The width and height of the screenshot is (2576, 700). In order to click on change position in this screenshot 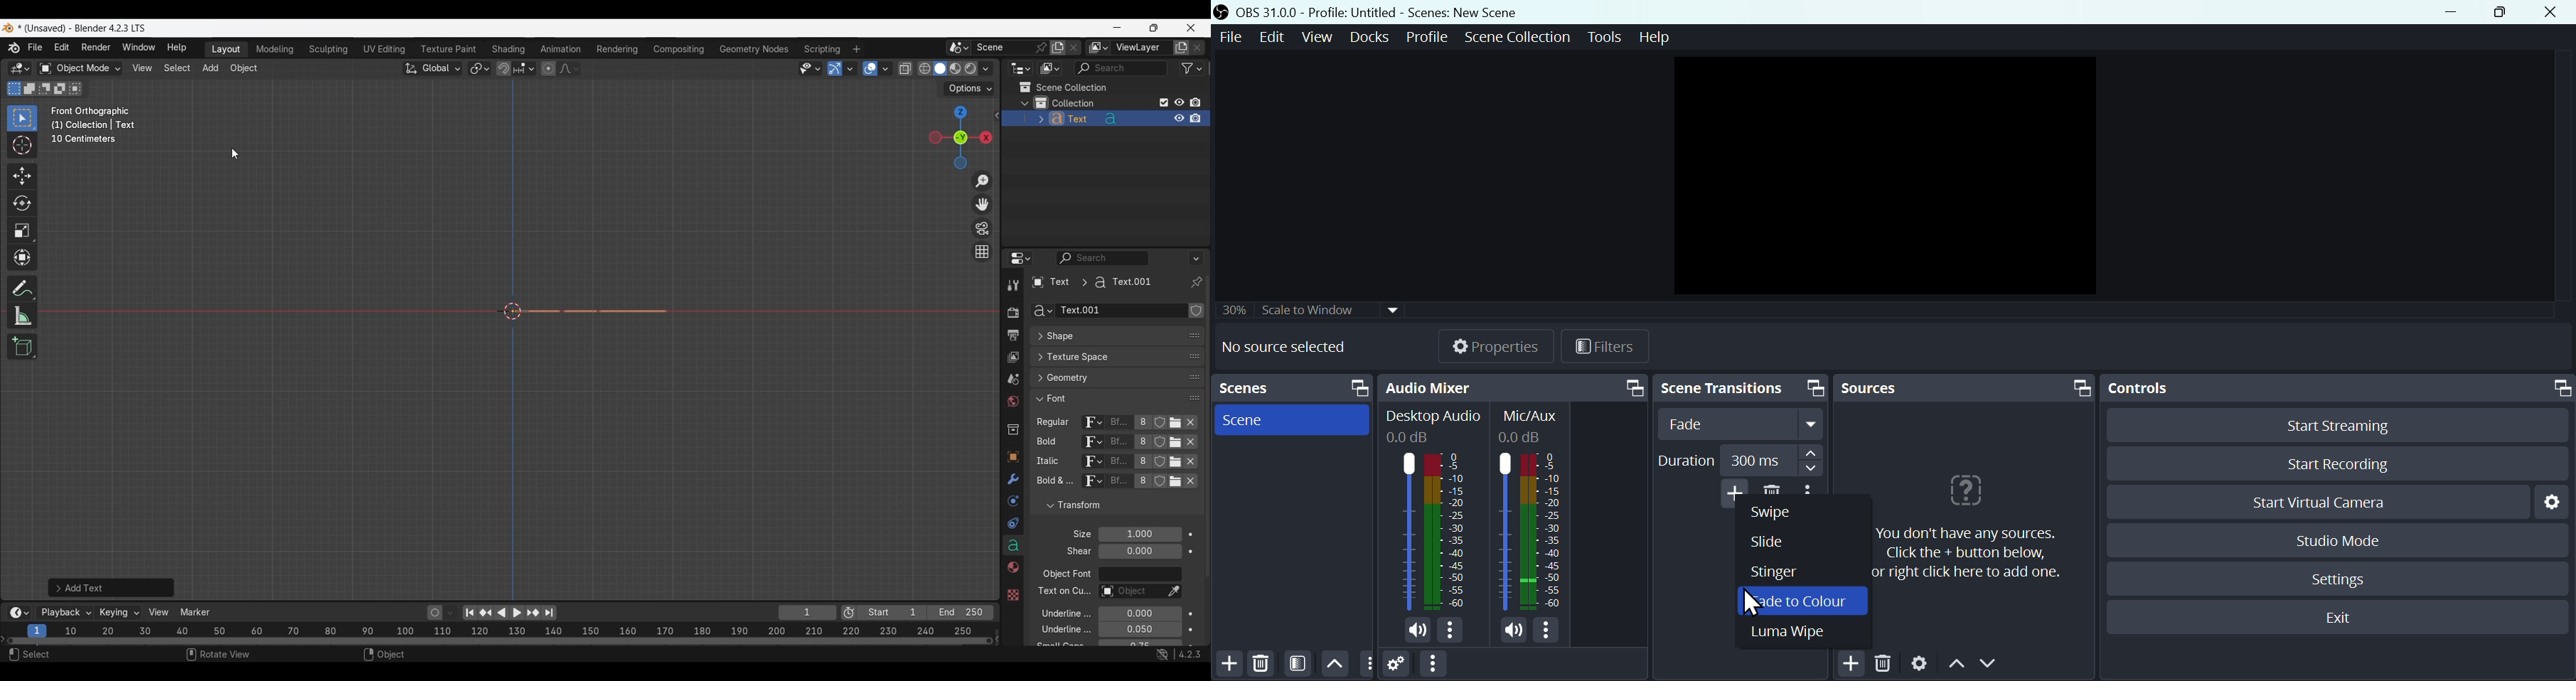, I will do `click(1195, 355)`.